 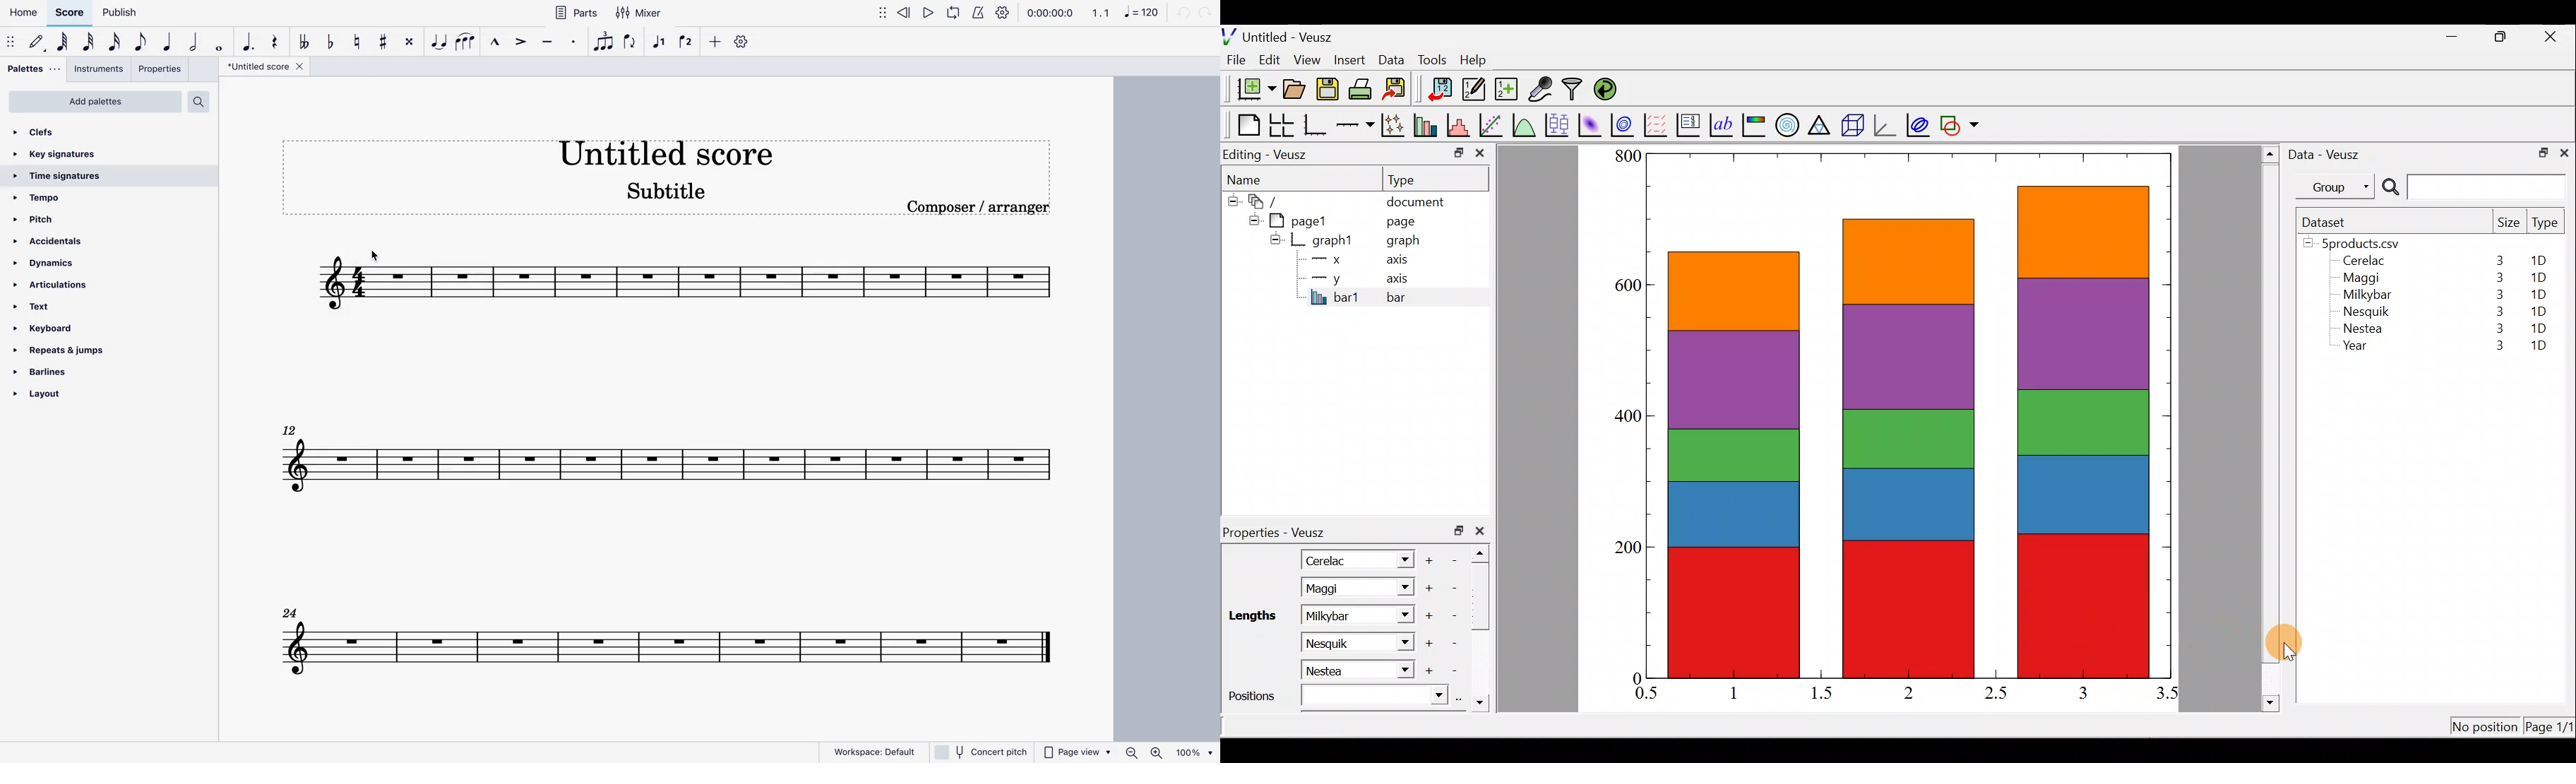 What do you see at coordinates (627, 46) in the screenshot?
I see `flip direction` at bounding box center [627, 46].